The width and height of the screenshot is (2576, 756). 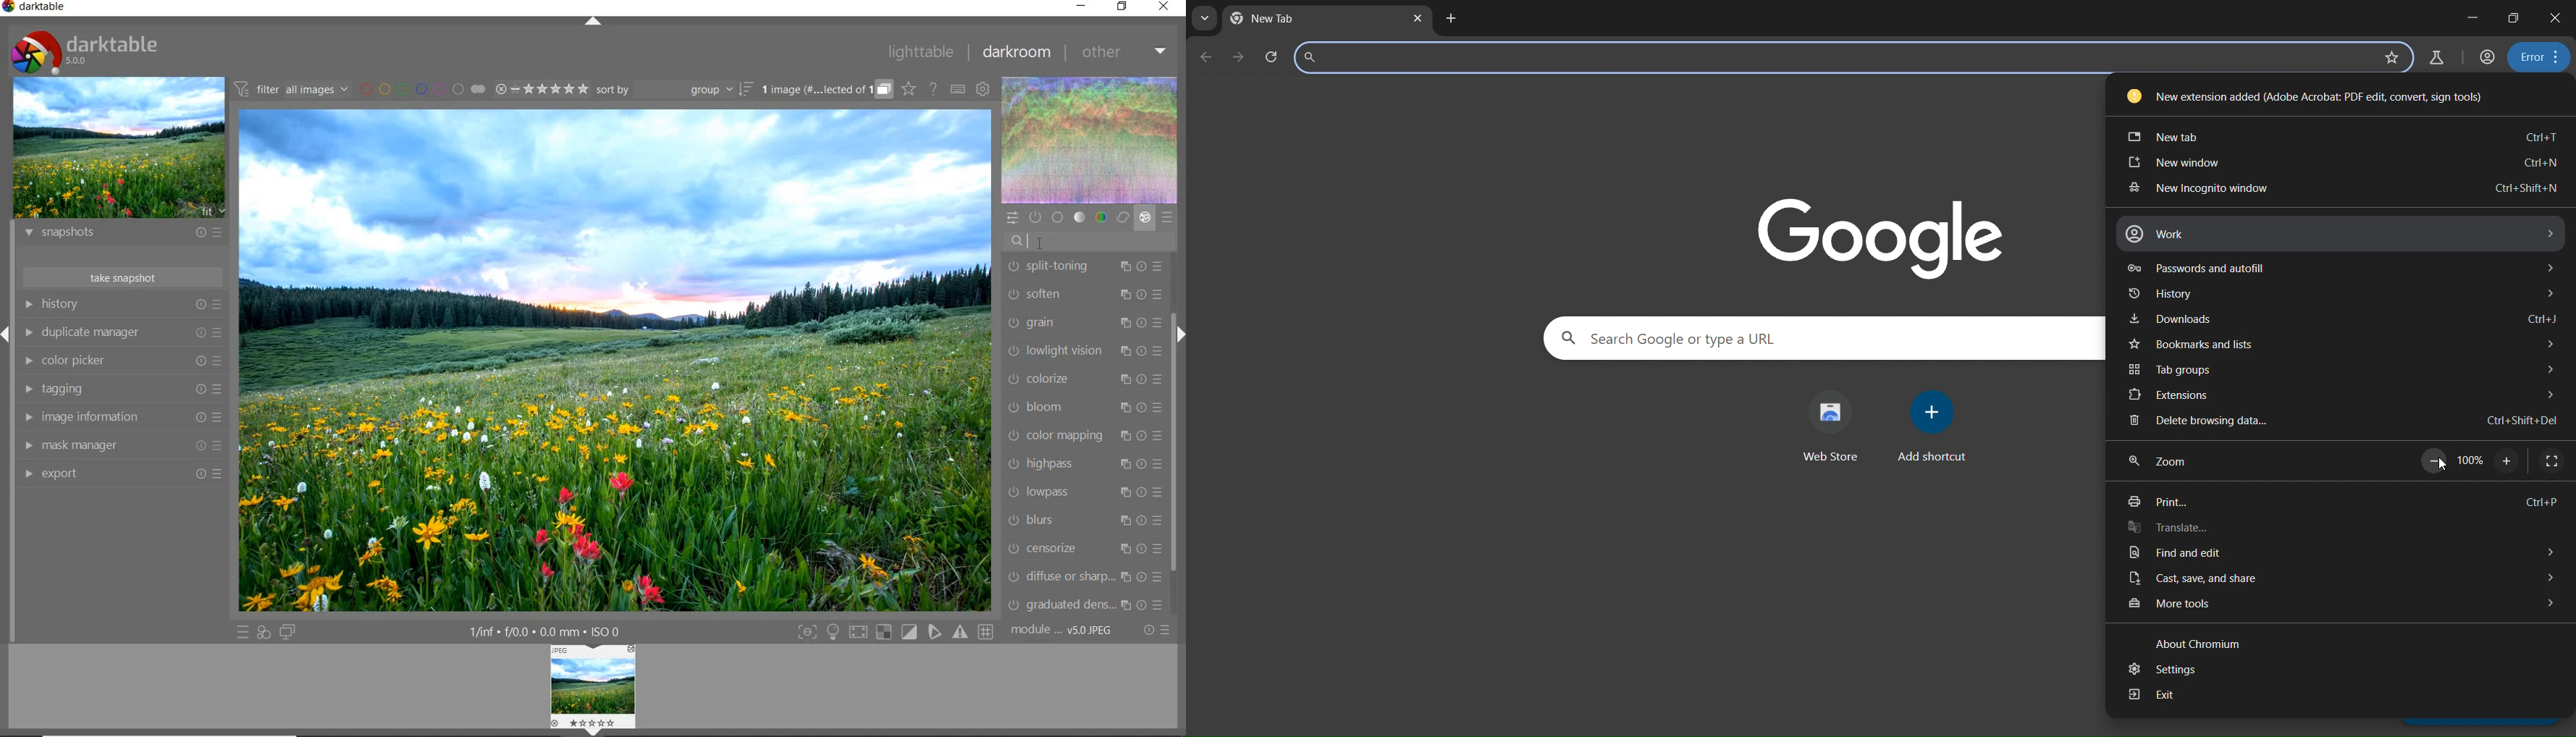 I want to click on new window, so click(x=2345, y=162).